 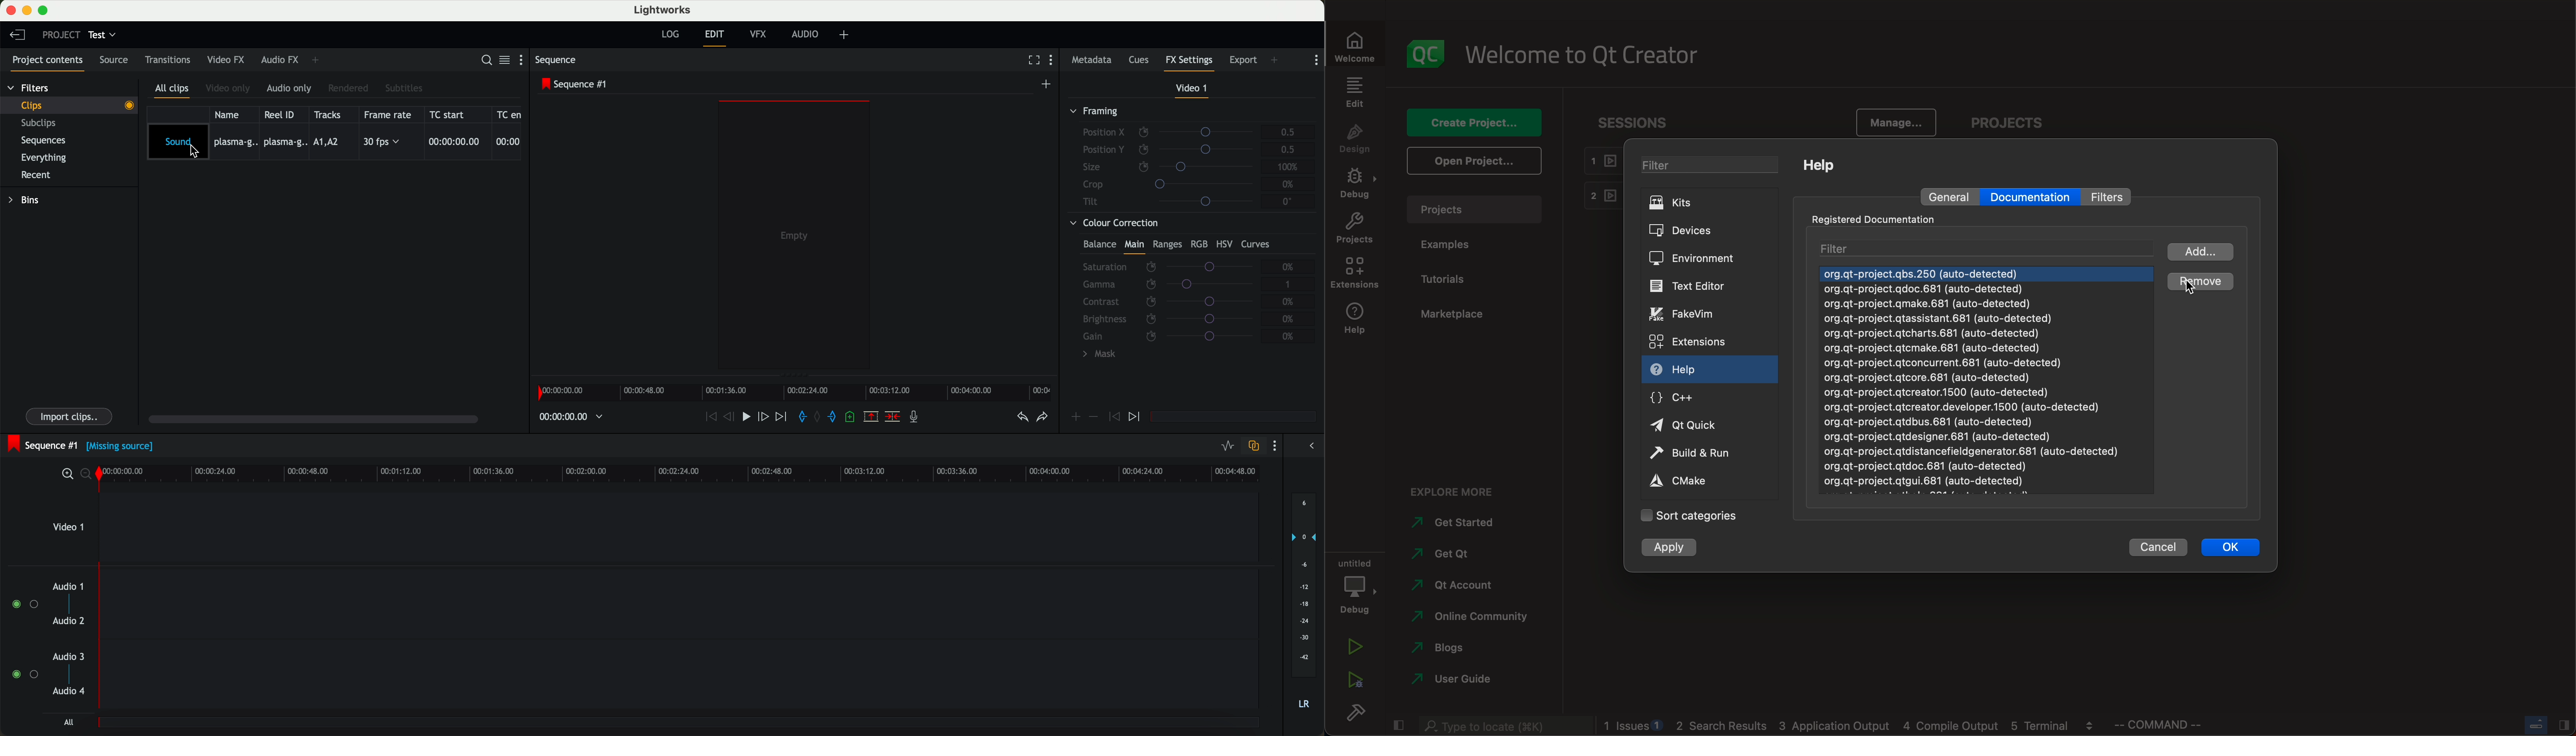 I want to click on project, so click(x=59, y=34).